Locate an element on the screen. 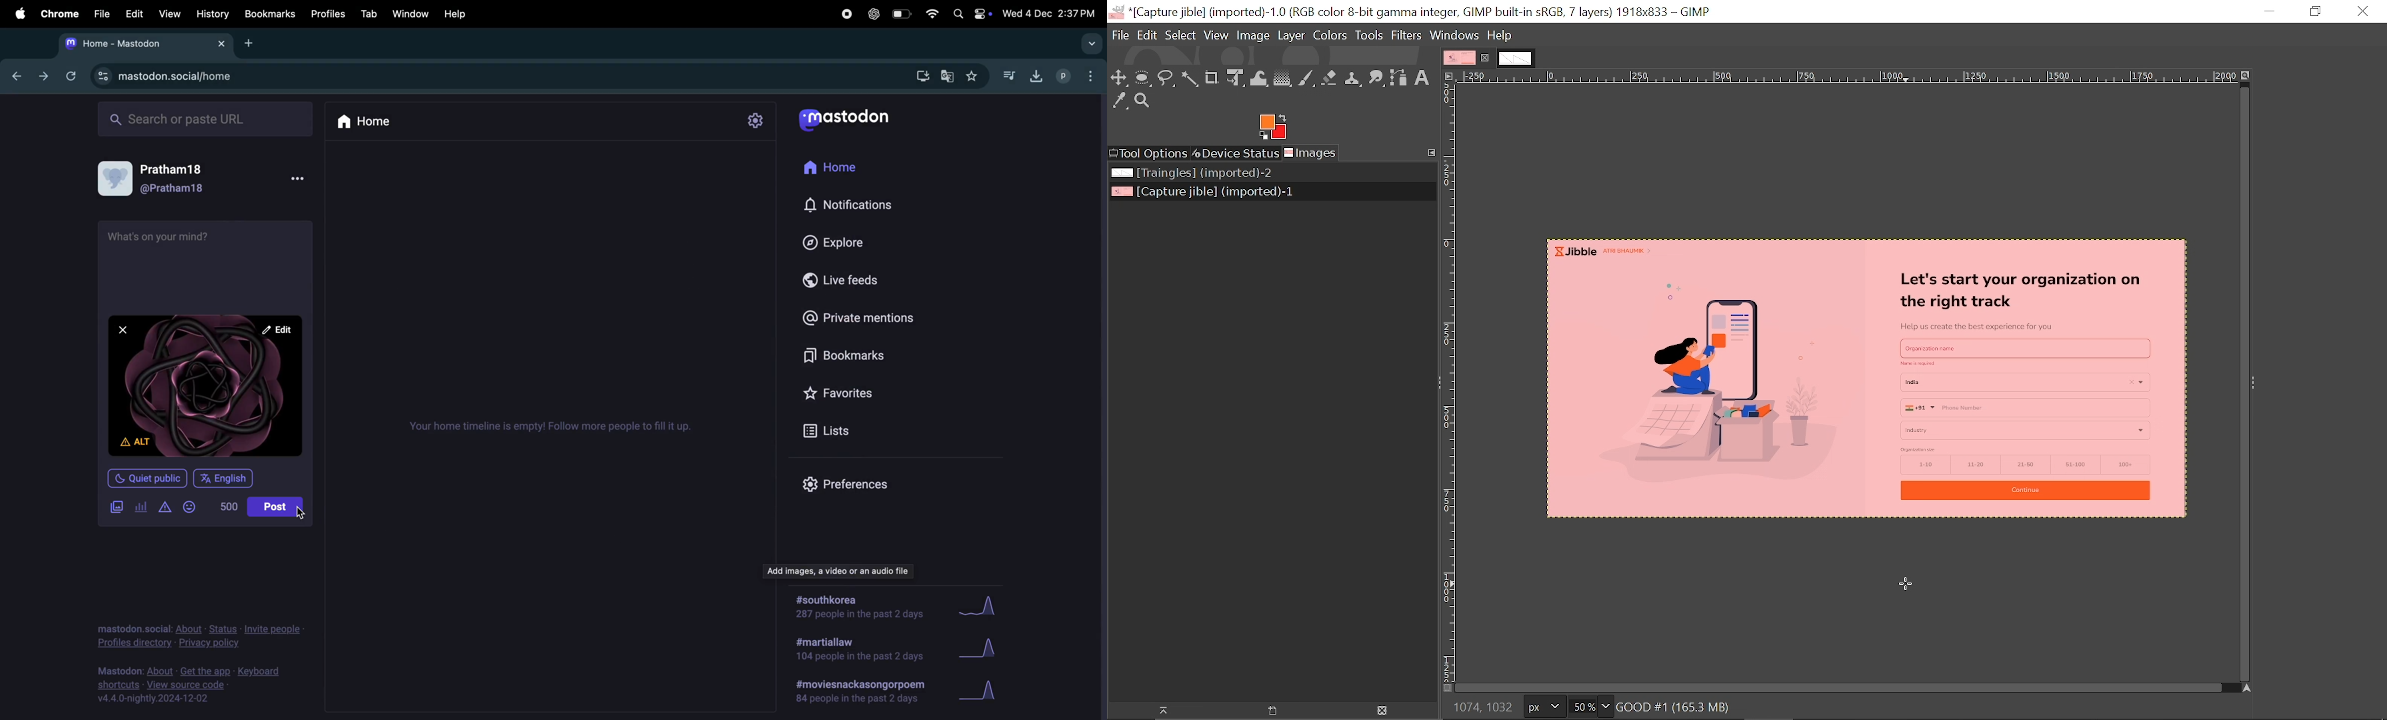 The height and width of the screenshot is (728, 2408). View is located at coordinates (1216, 35).